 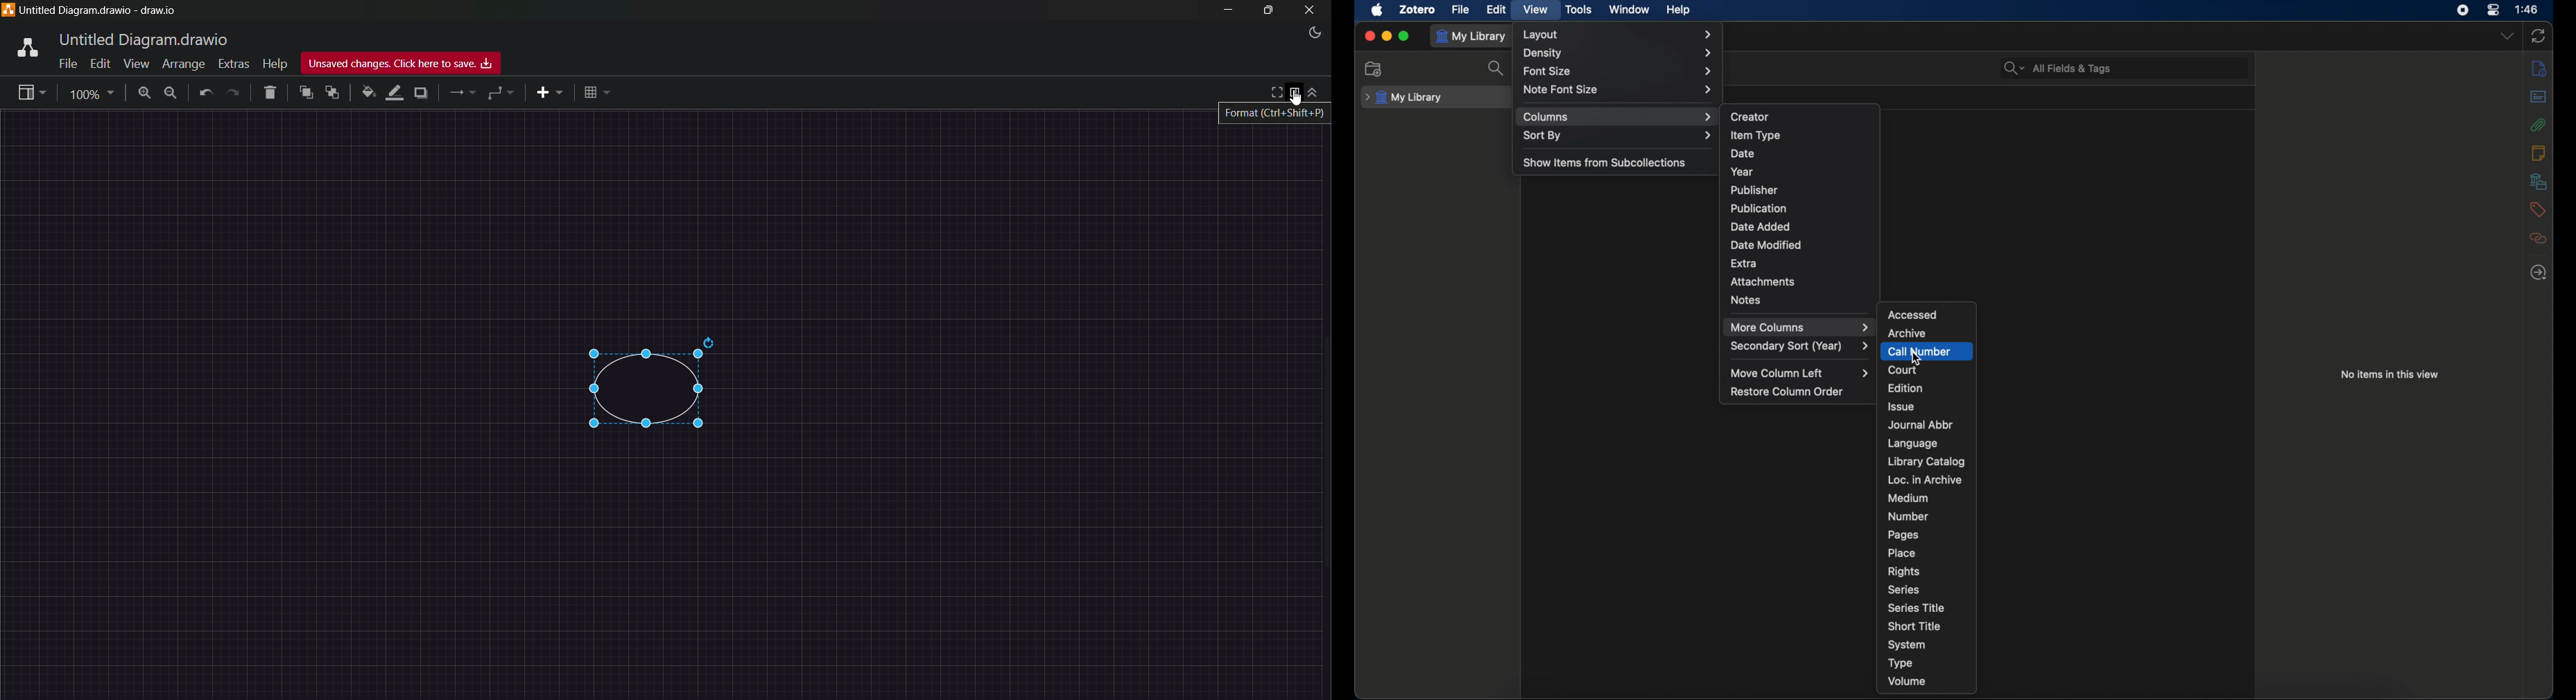 What do you see at coordinates (463, 94) in the screenshot?
I see `connections` at bounding box center [463, 94].